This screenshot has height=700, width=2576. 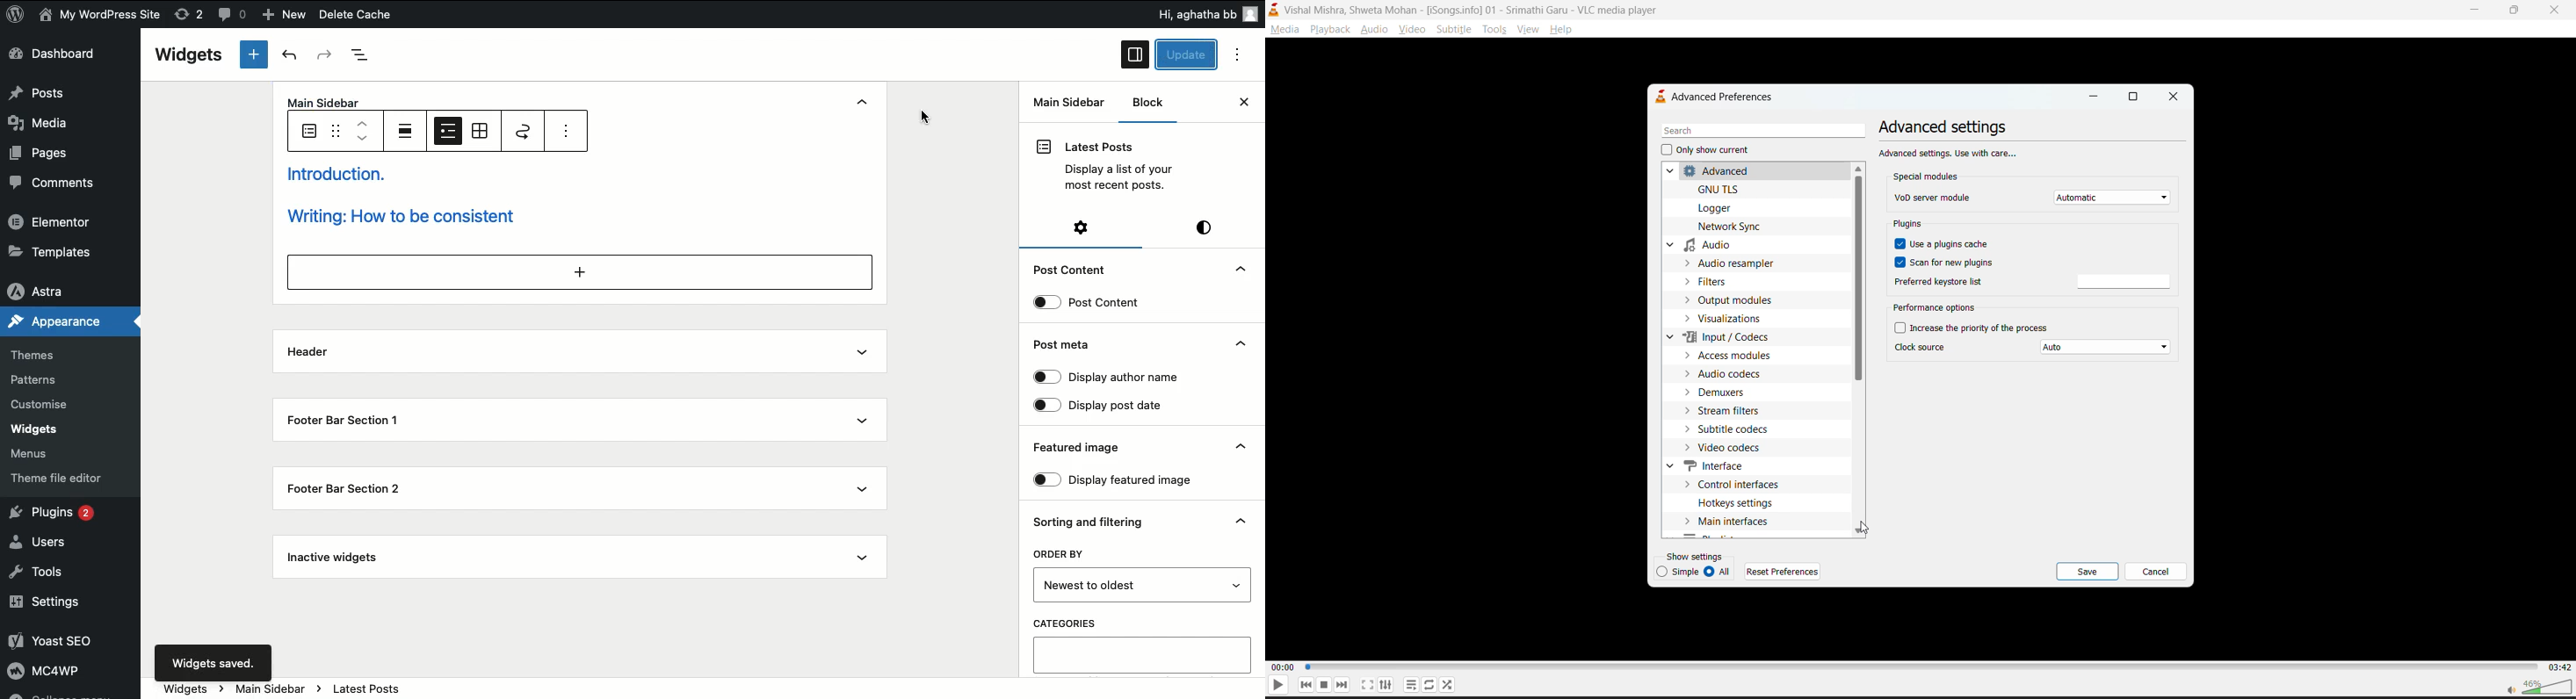 I want to click on auto, so click(x=2107, y=350).